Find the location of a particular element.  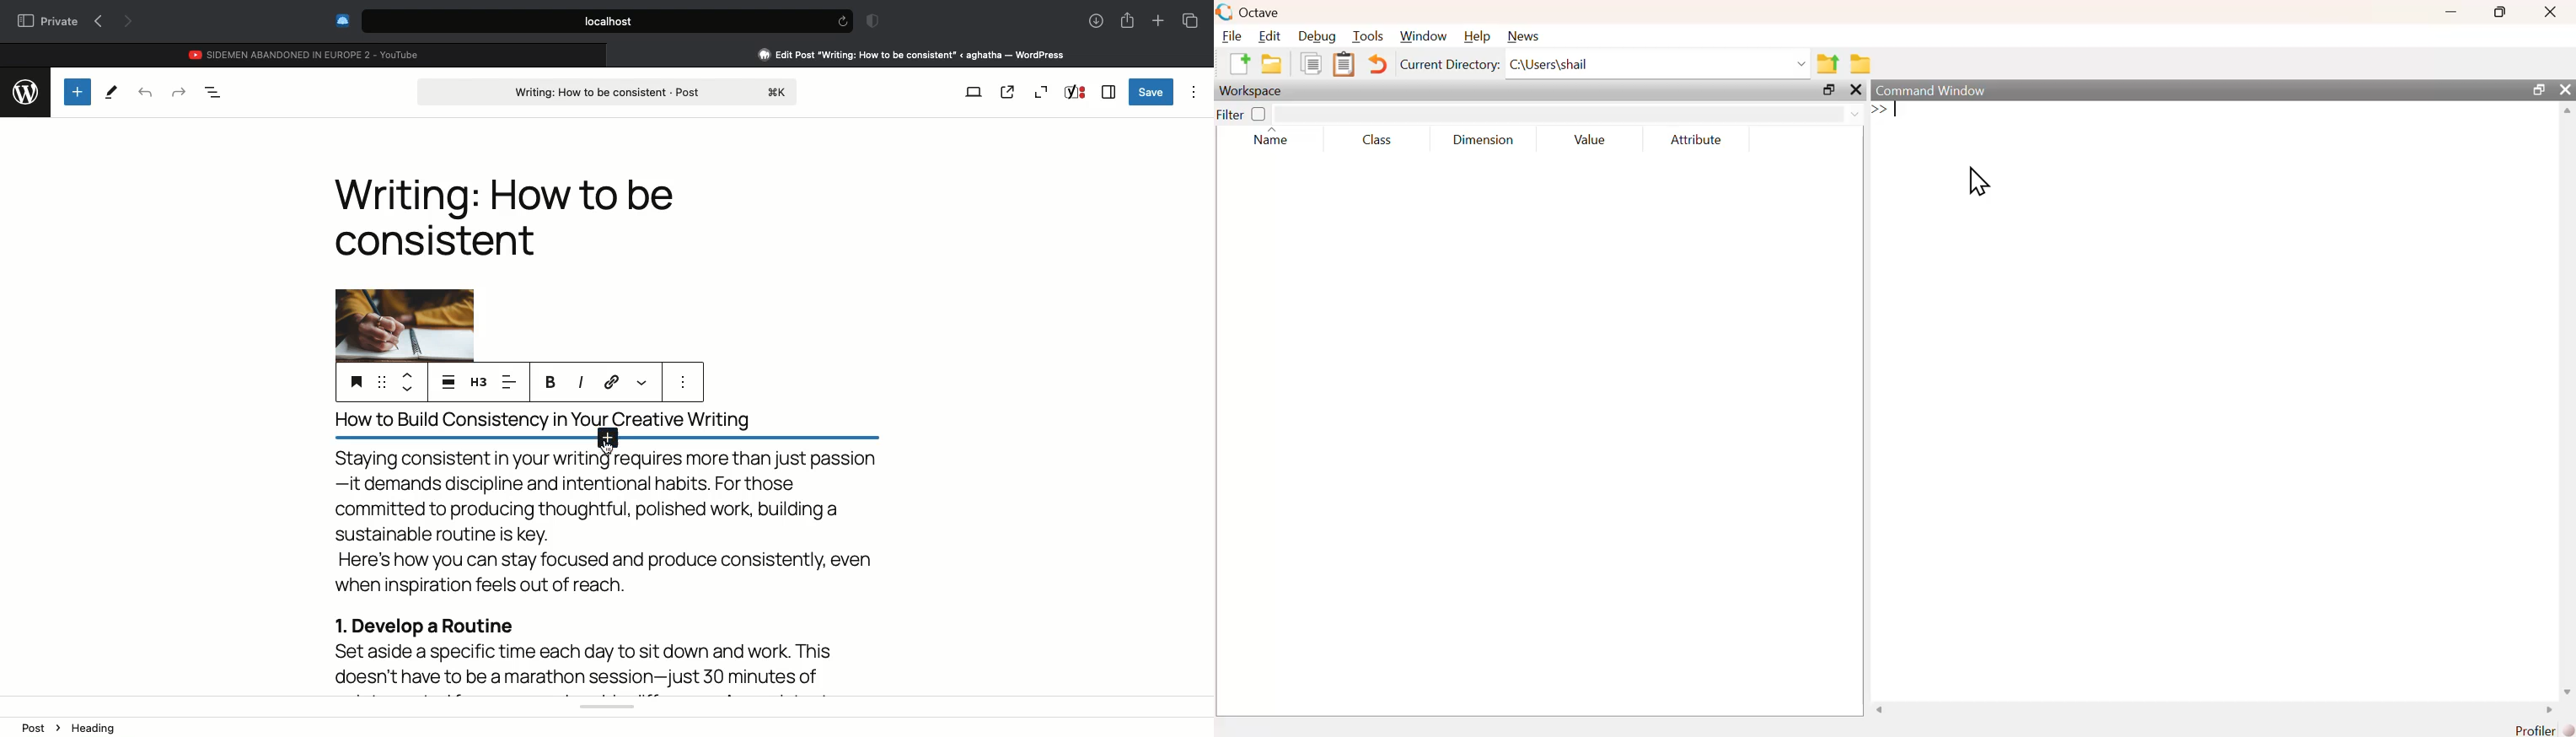

attribute is located at coordinates (1694, 140).